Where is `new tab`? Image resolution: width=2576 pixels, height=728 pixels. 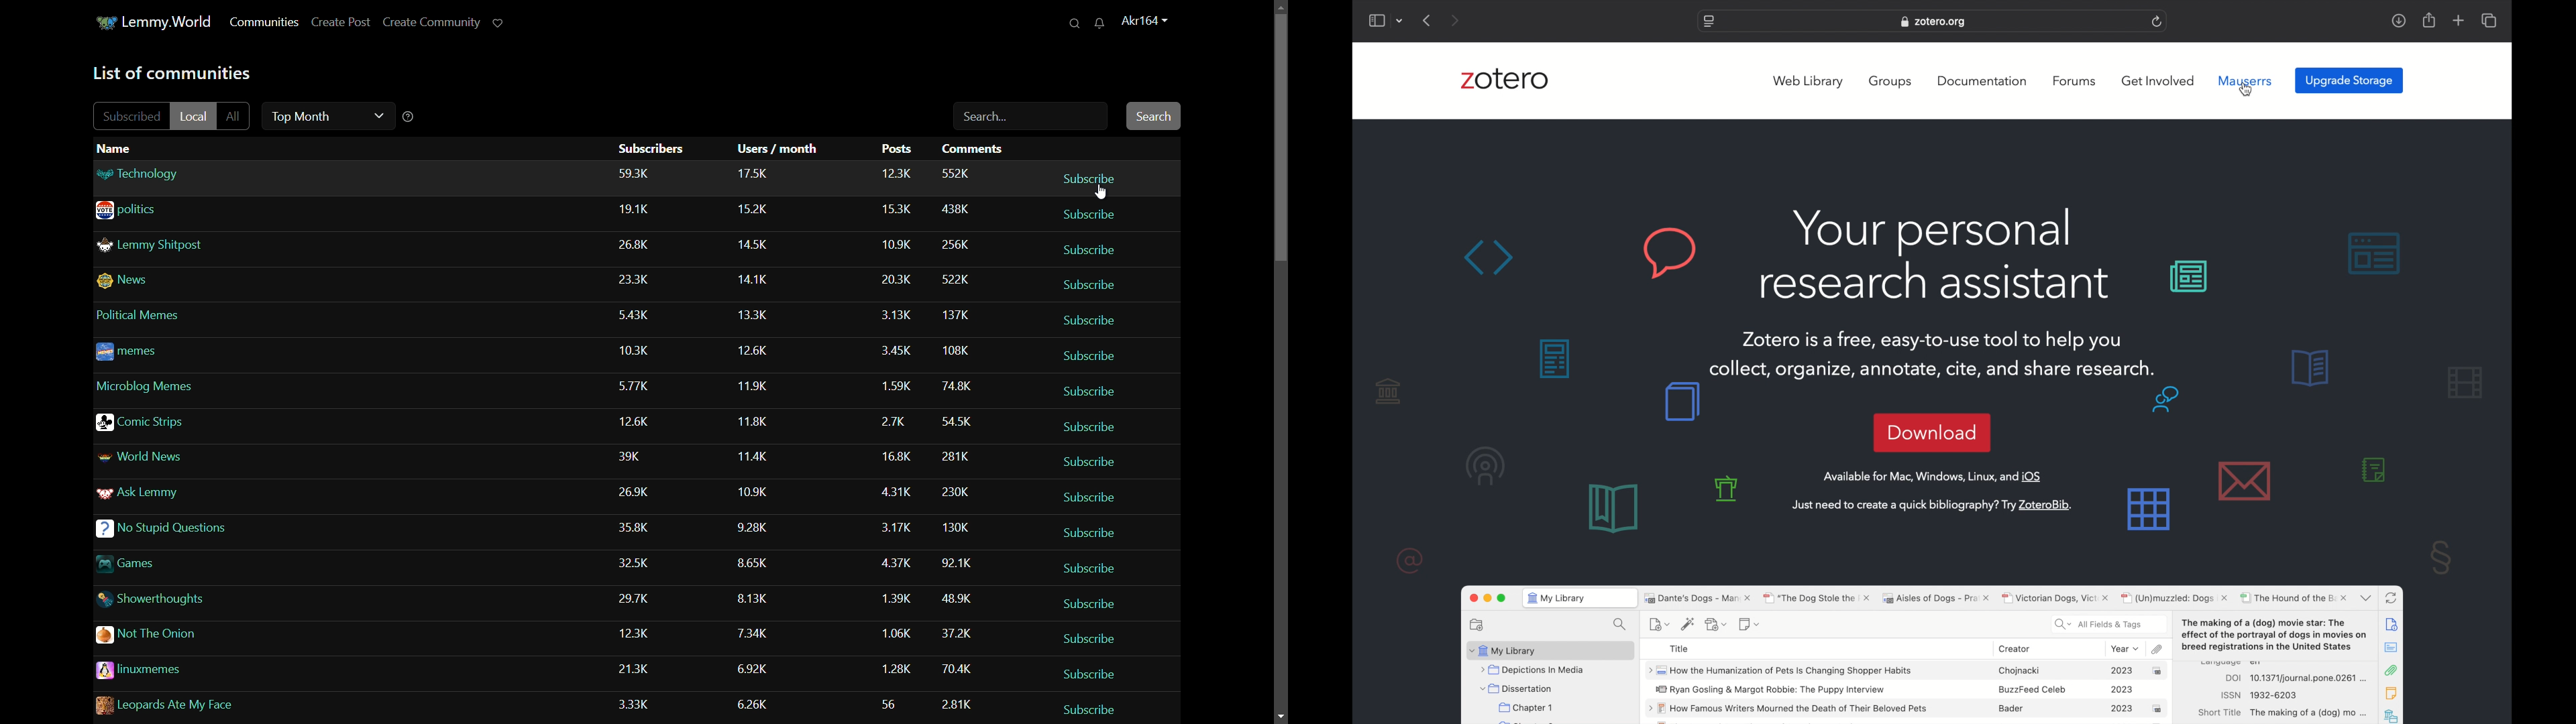 new tab is located at coordinates (2459, 20).